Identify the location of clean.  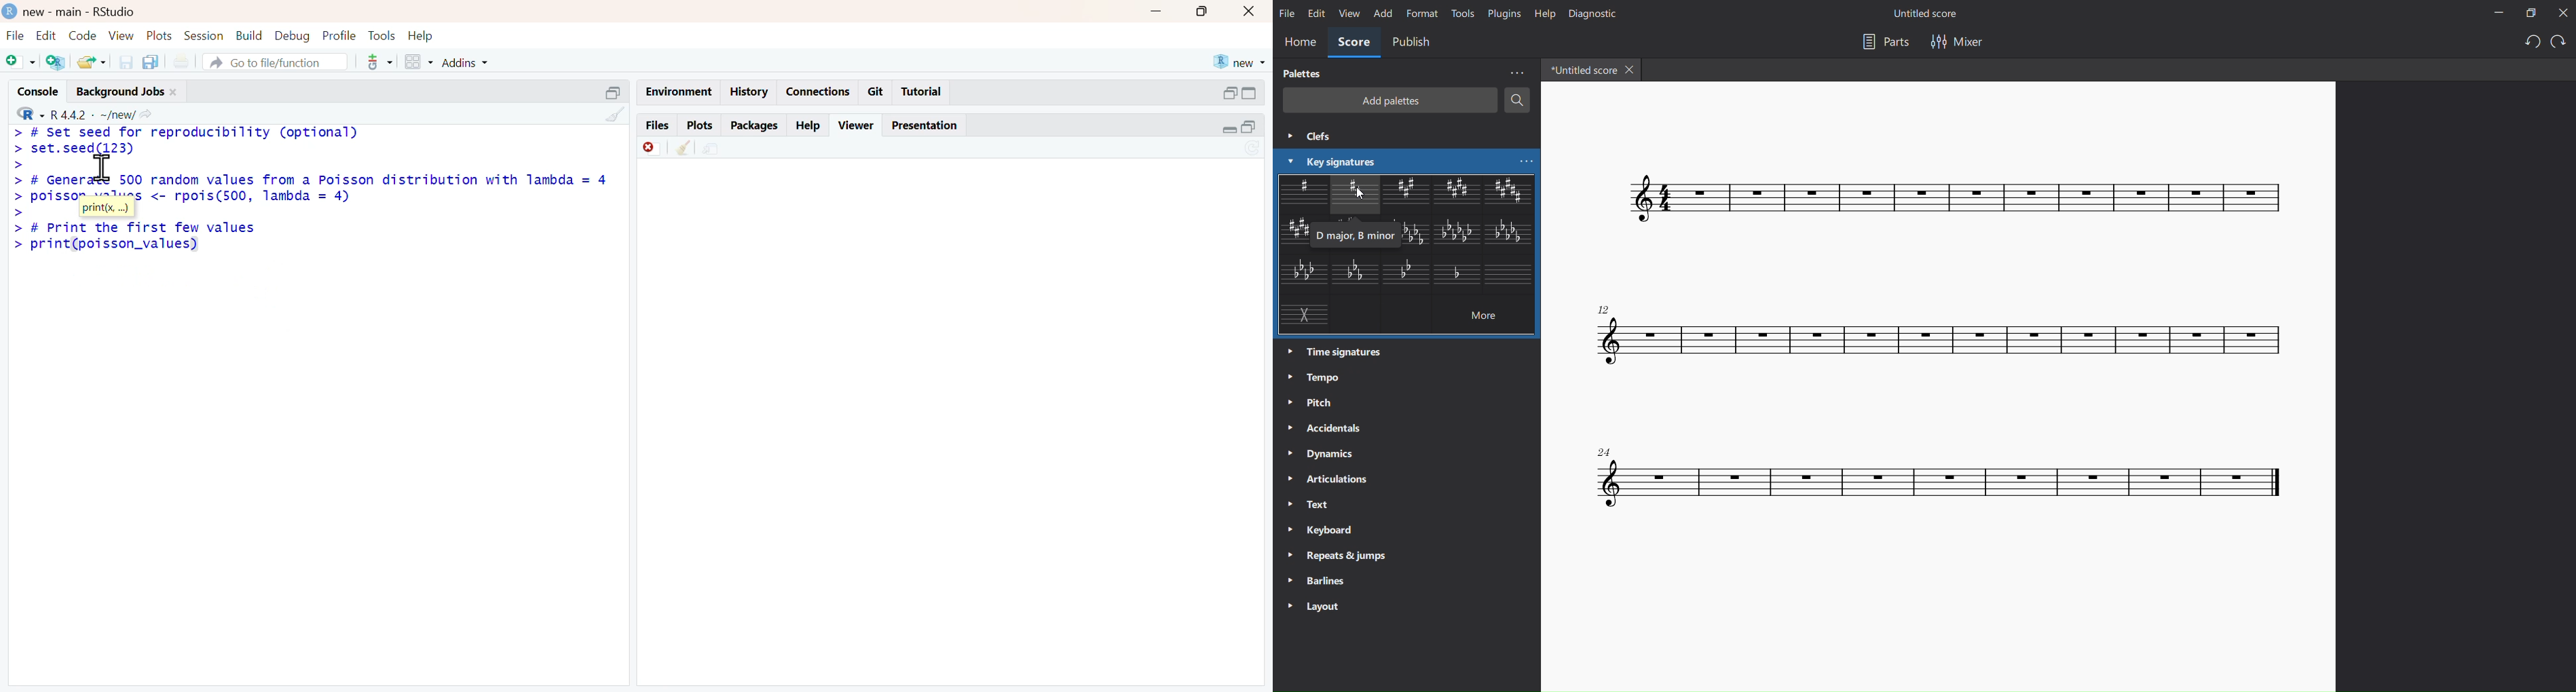
(618, 115).